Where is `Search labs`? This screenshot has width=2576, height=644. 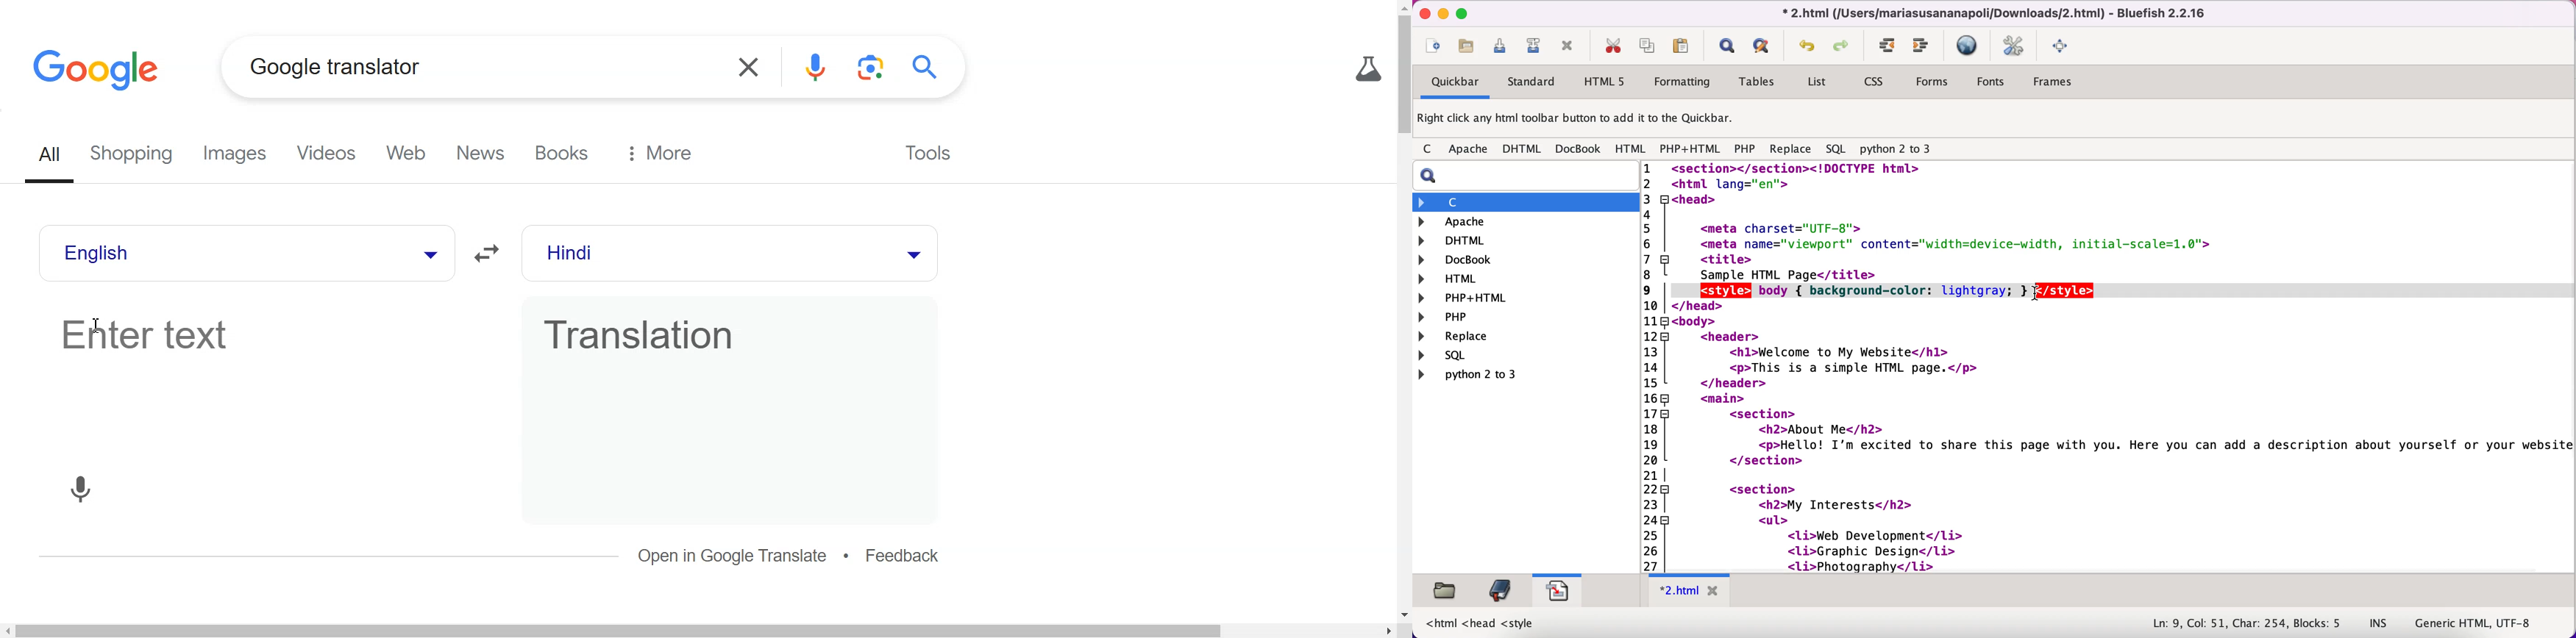 Search labs is located at coordinates (1365, 69).